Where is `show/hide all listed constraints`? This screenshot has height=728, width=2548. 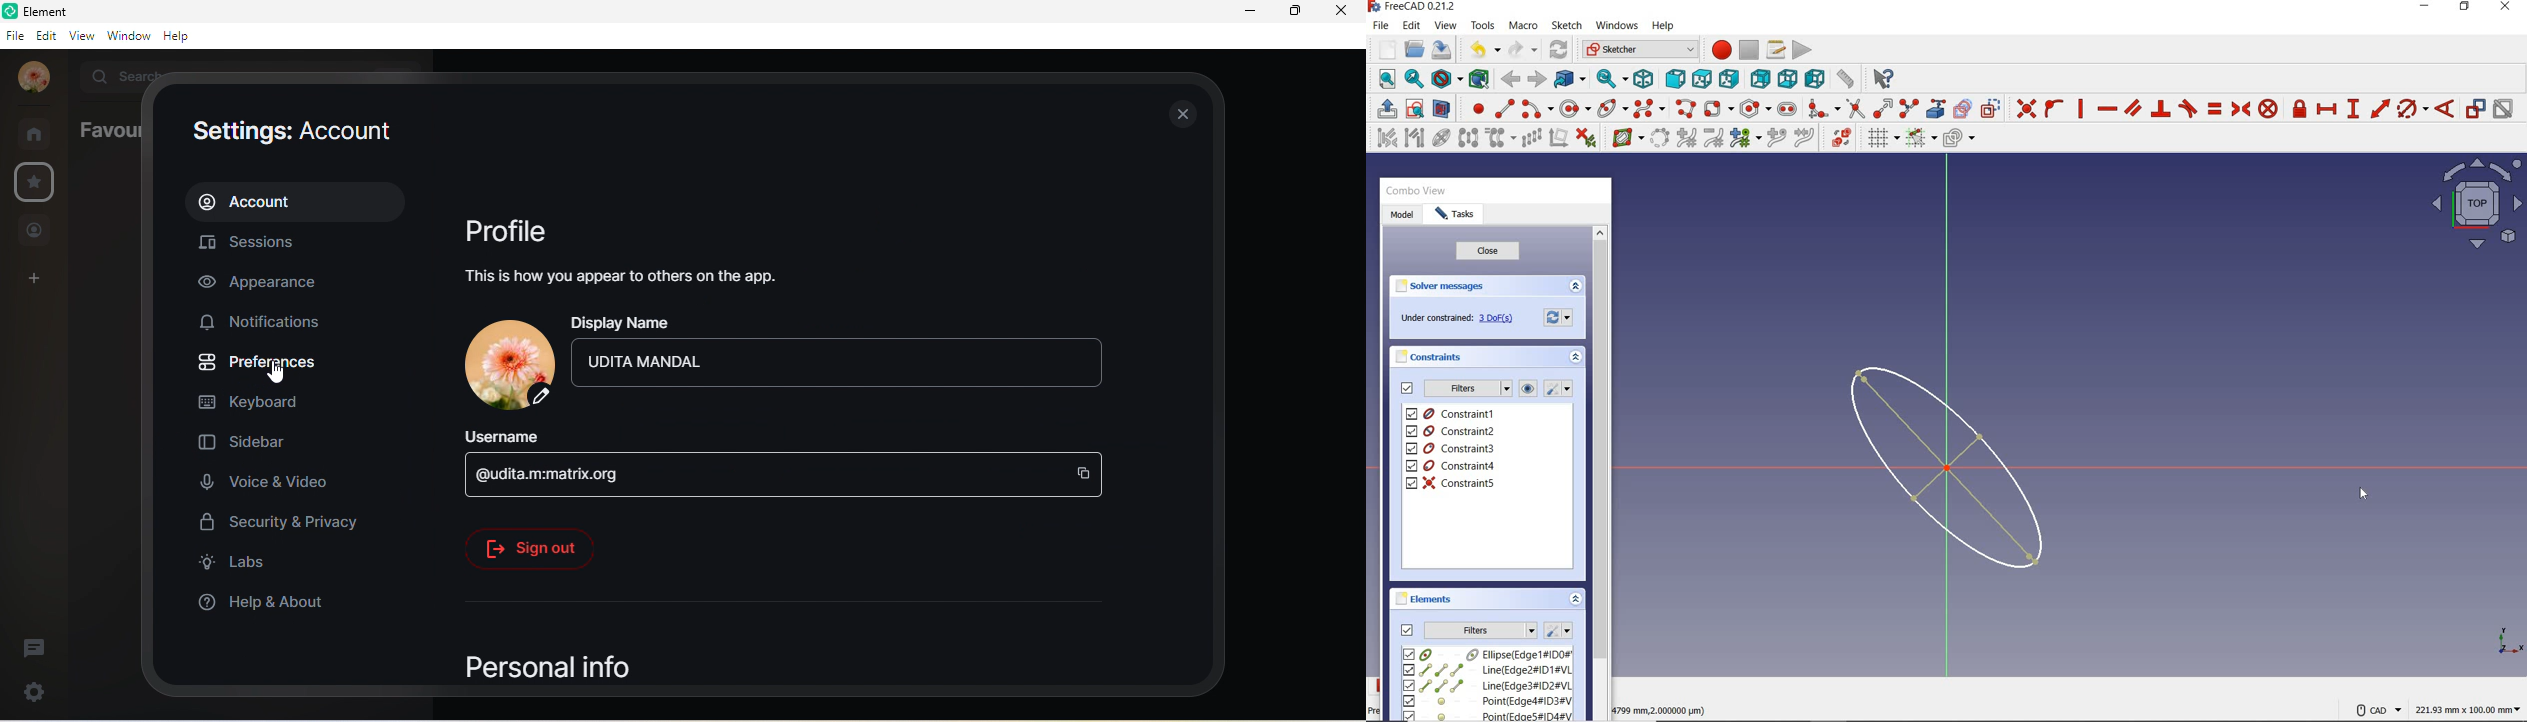
show/hide all listed constraints is located at coordinates (1526, 389).